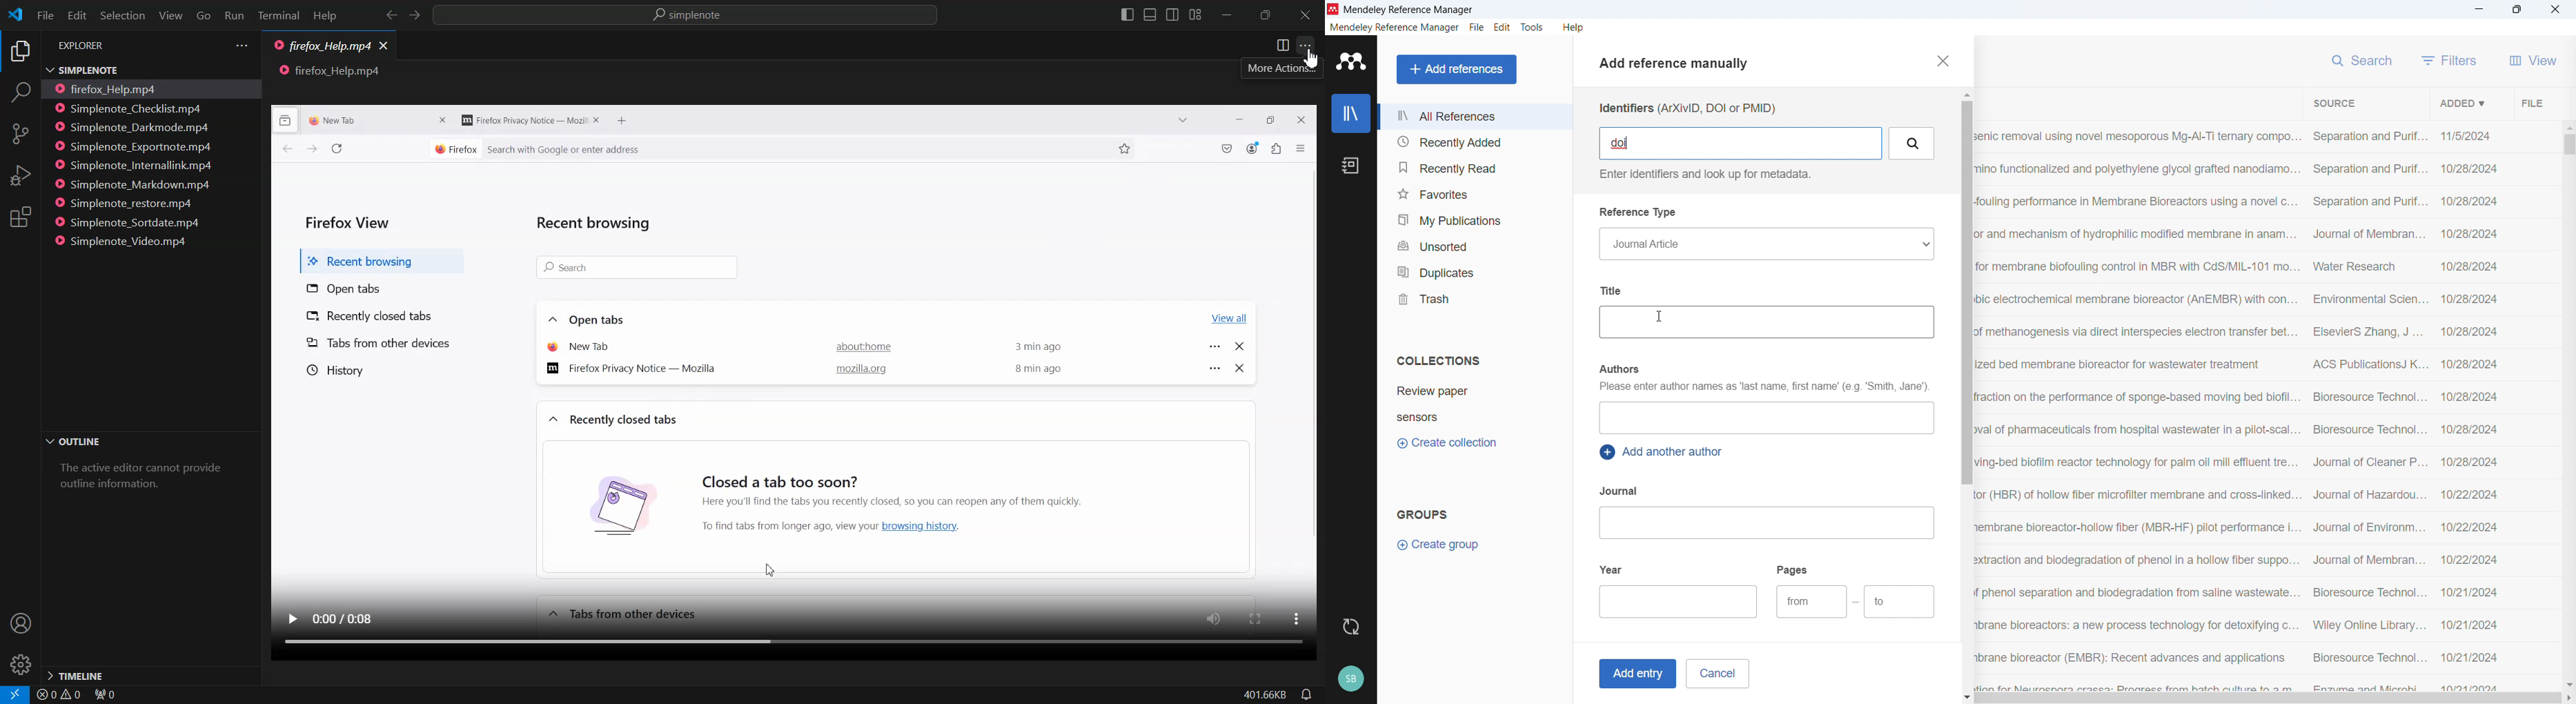 This screenshot has width=2576, height=728. I want to click on file , so click(1476, 28).